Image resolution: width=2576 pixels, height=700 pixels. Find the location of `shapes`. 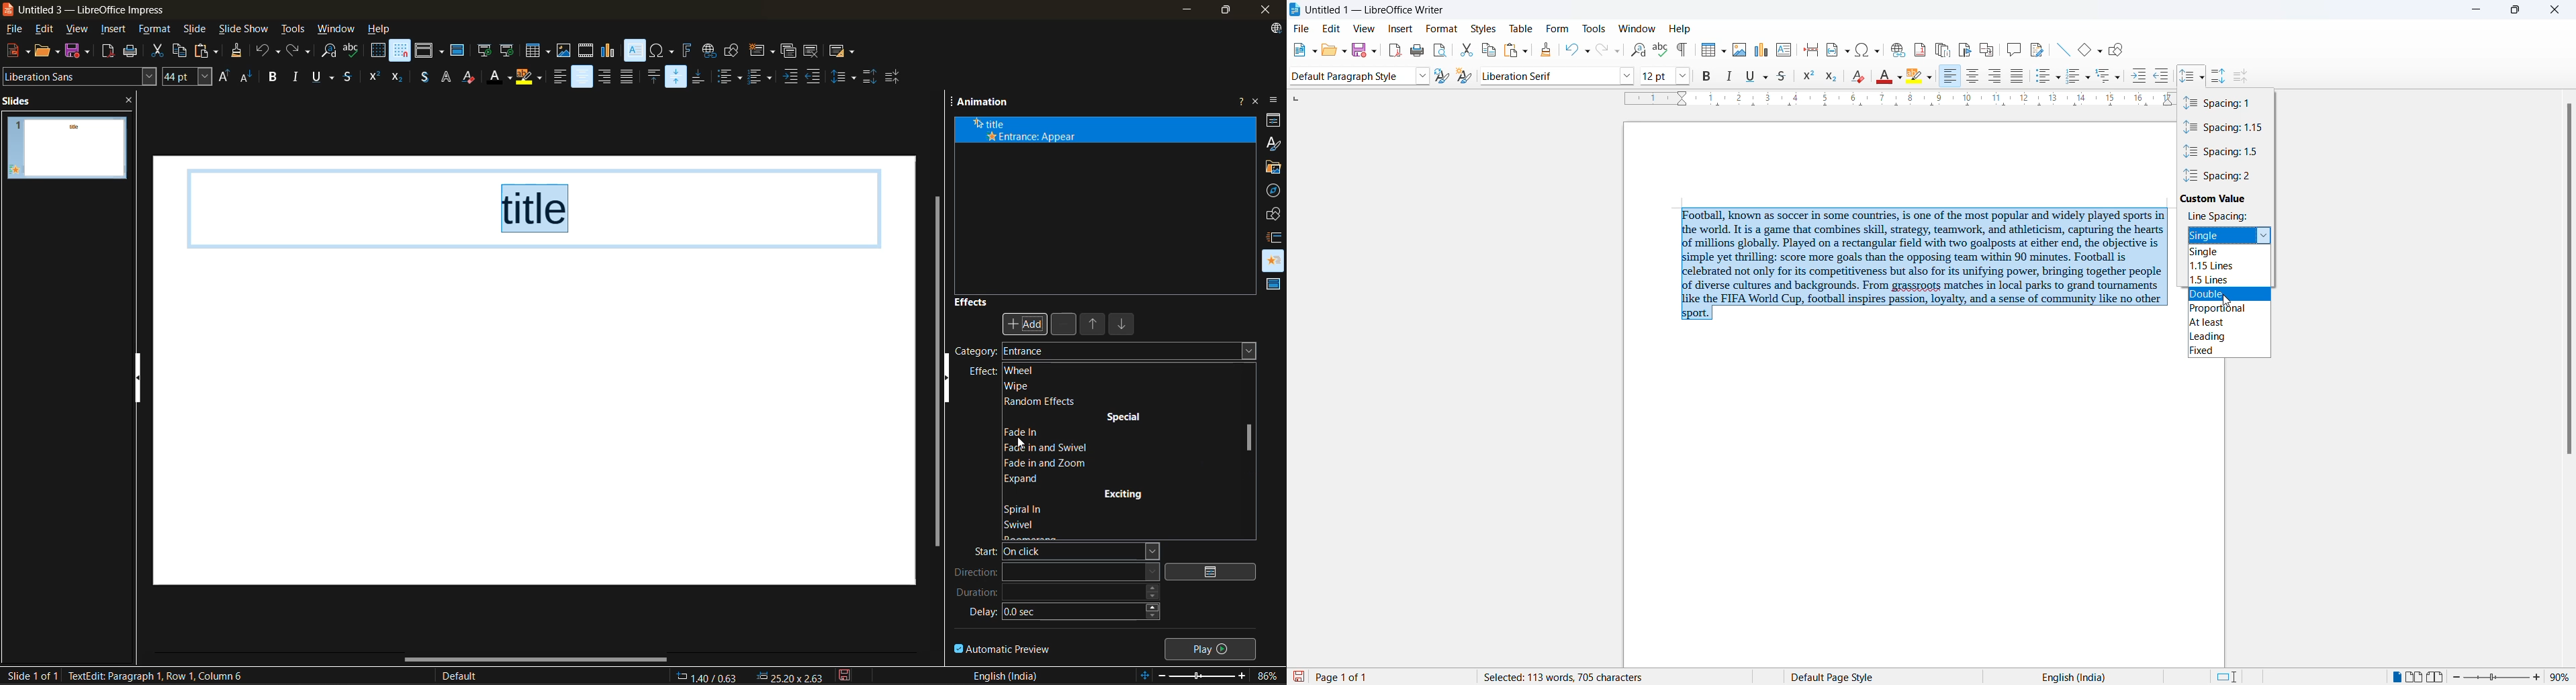

shapes is located at coordinates (1275, 214).